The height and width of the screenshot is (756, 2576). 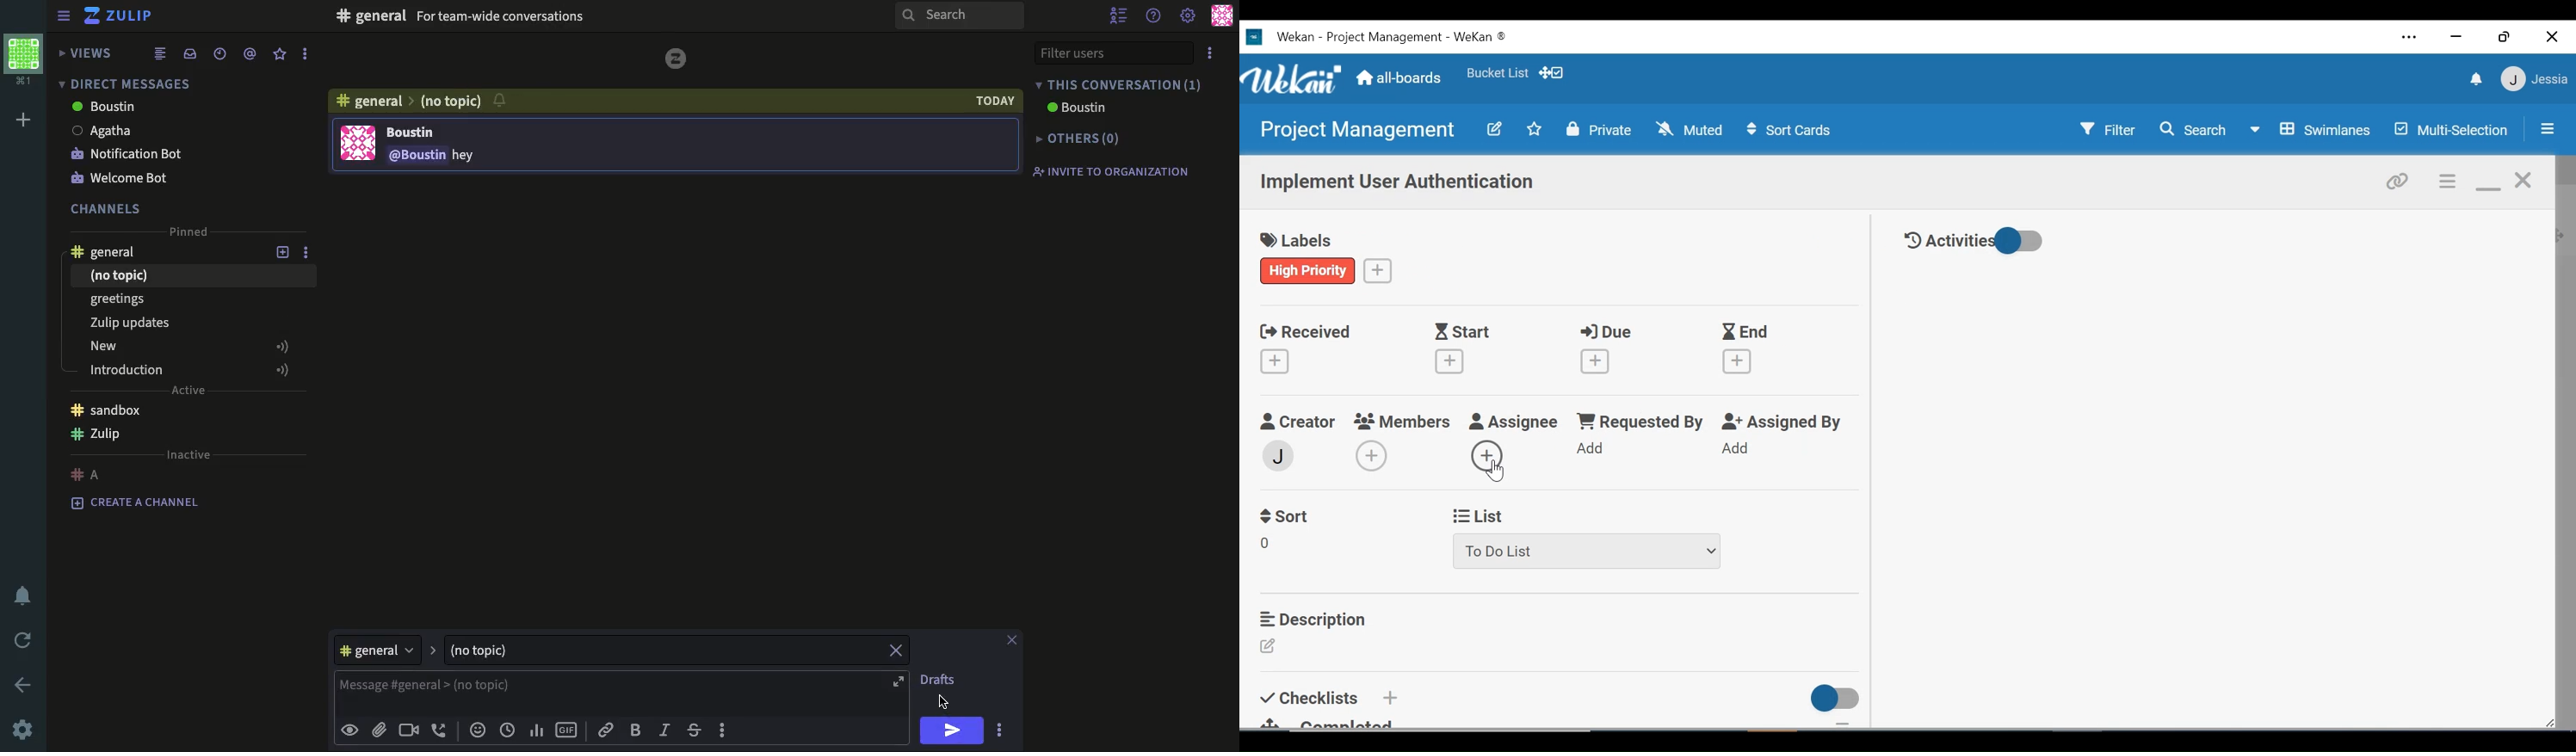 I want to click on Edit, so click(x=1272, y=647).